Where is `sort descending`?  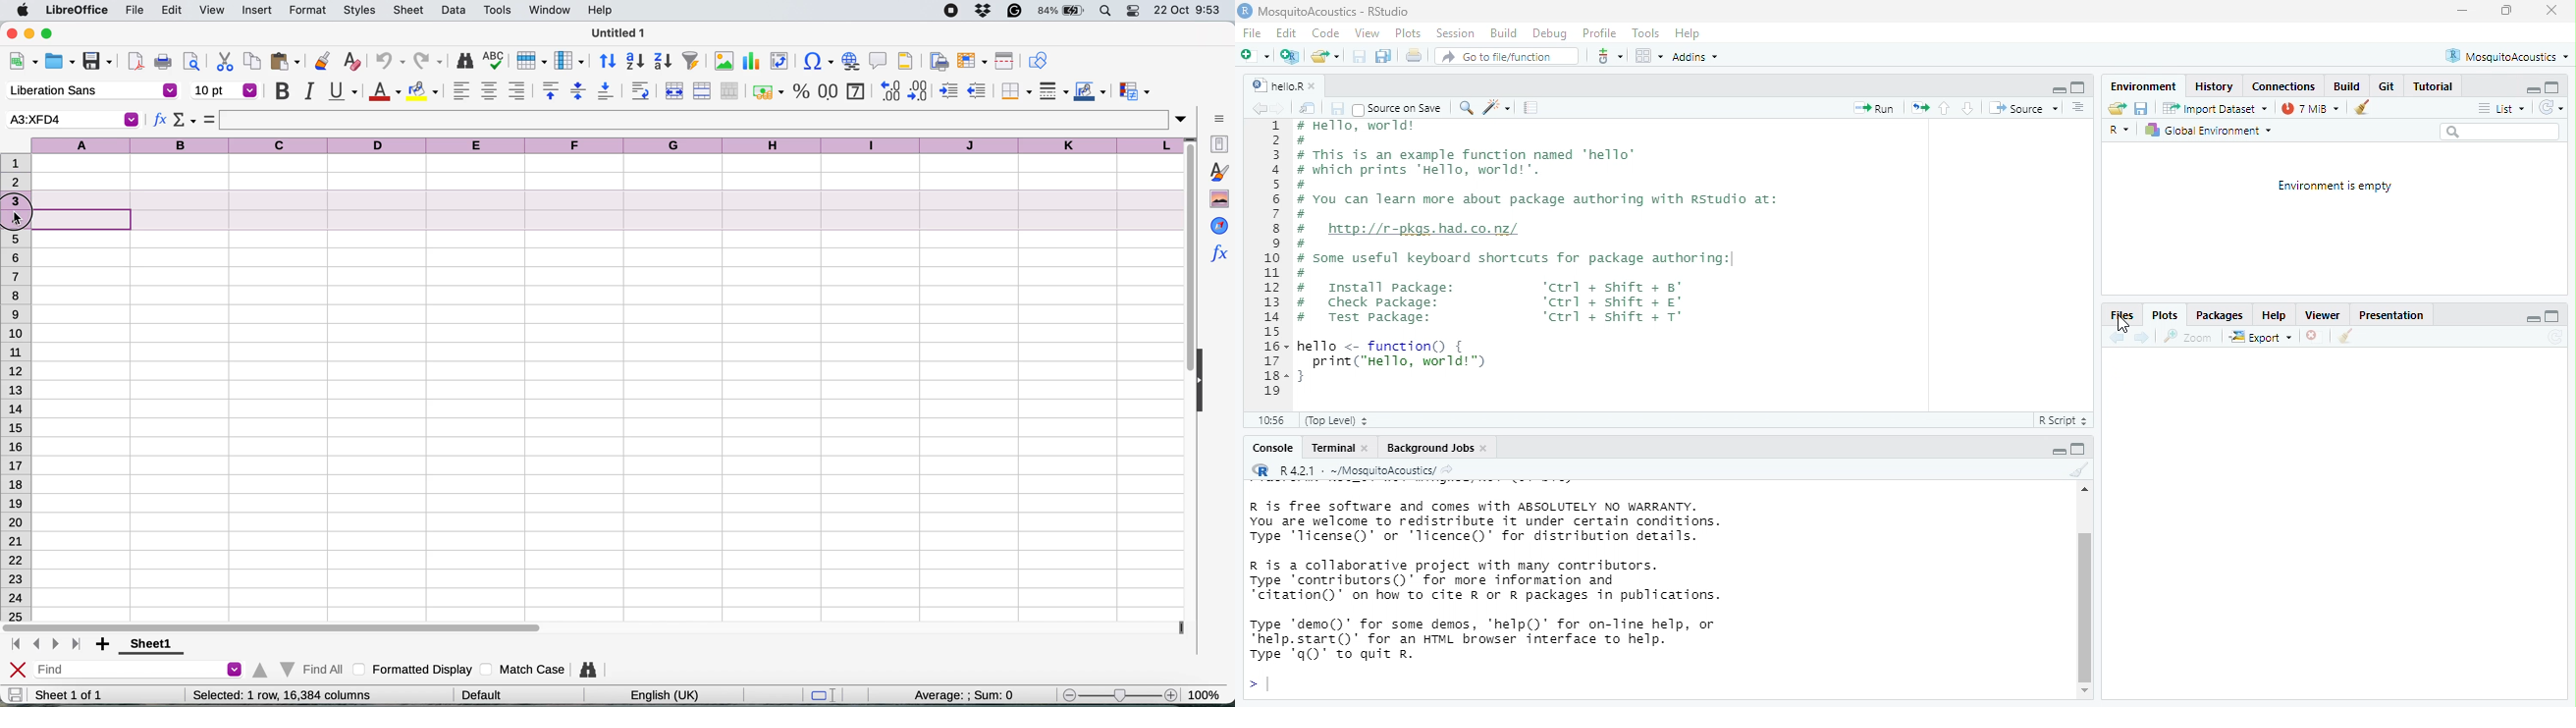 sort descending is located at coordinates (664, 62).